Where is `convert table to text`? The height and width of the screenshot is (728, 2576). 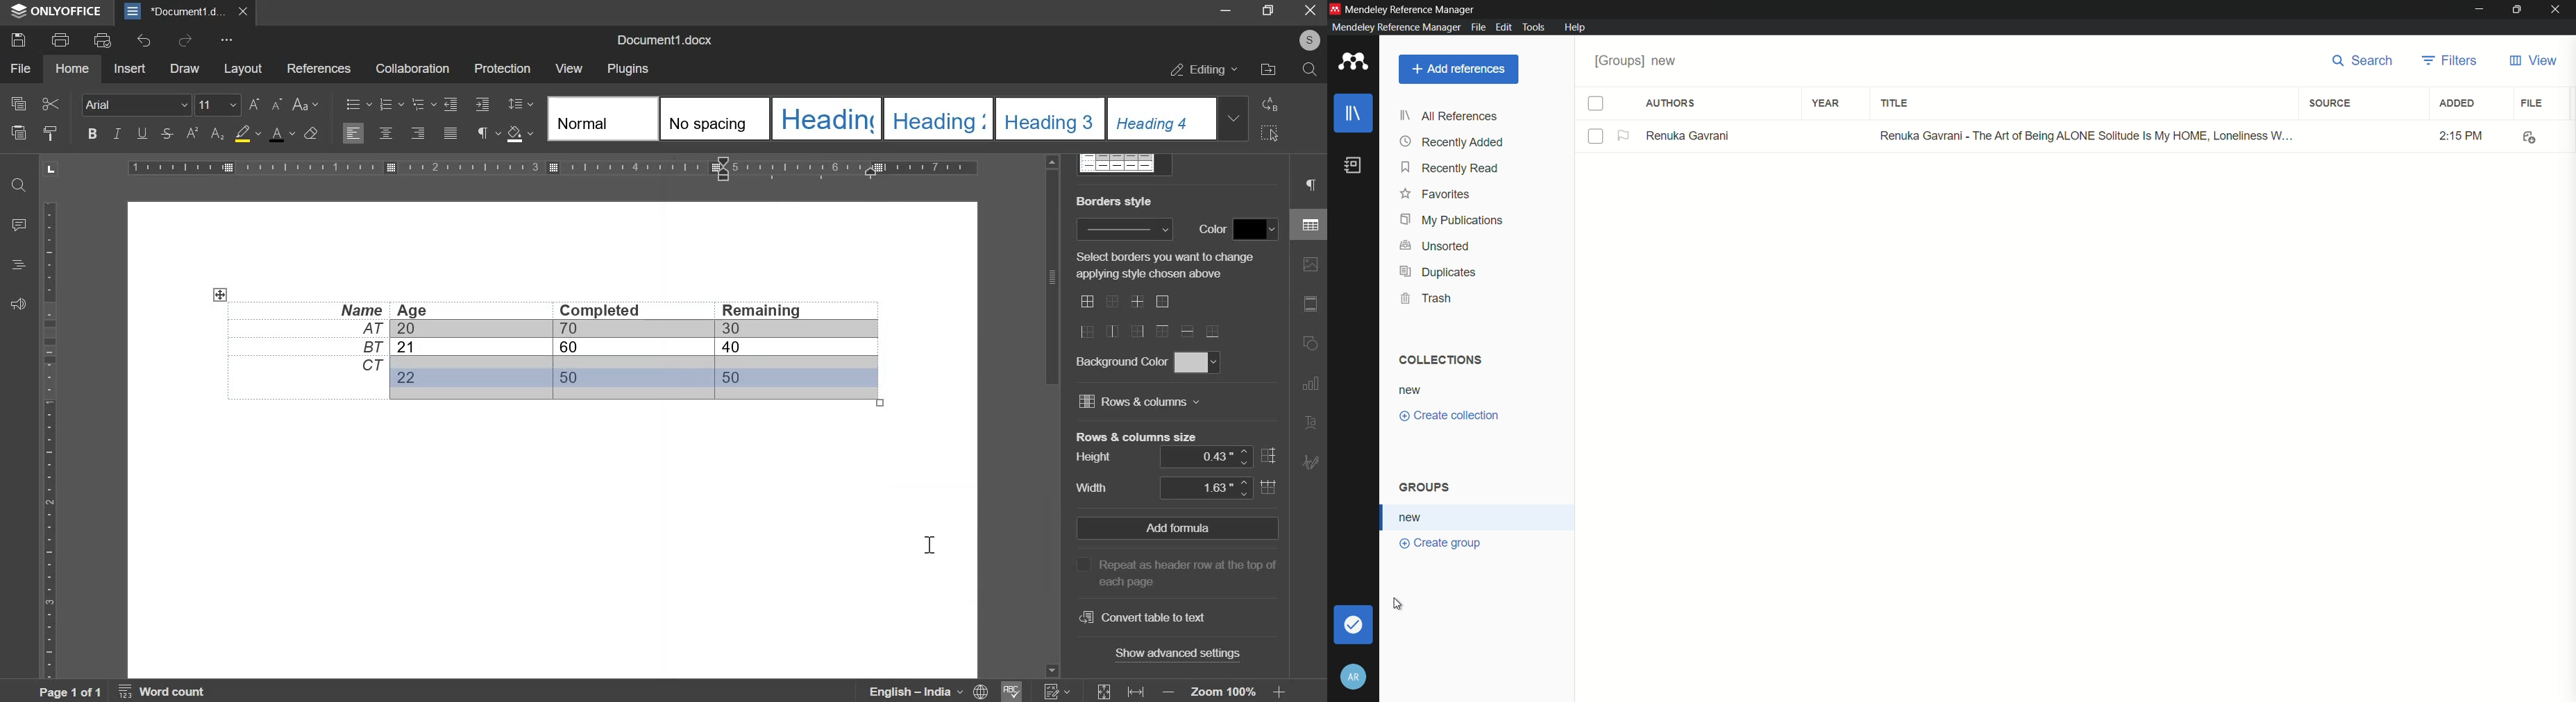
convert table to text is located at coordinates (1140, 618).